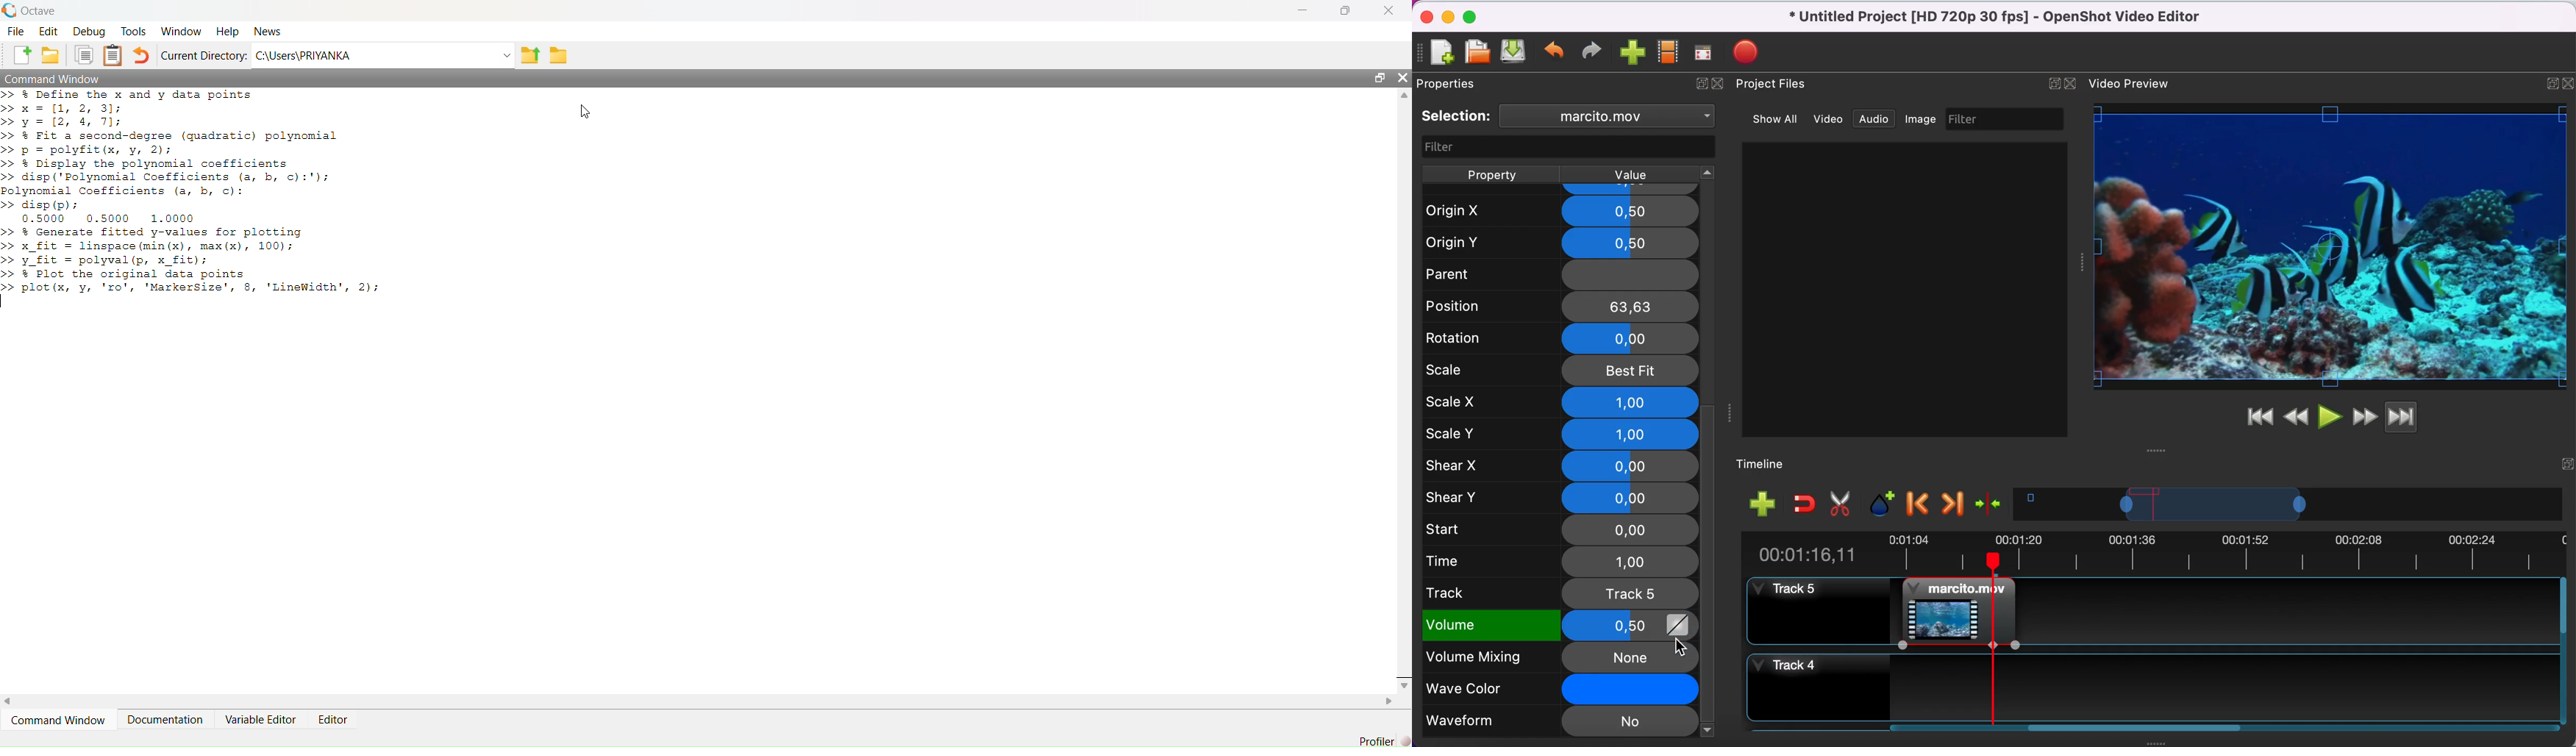  What do you see at coordinates (2567, 461) in the screenshot?
I see `expand/hide` at bounding box center [2567, 461].